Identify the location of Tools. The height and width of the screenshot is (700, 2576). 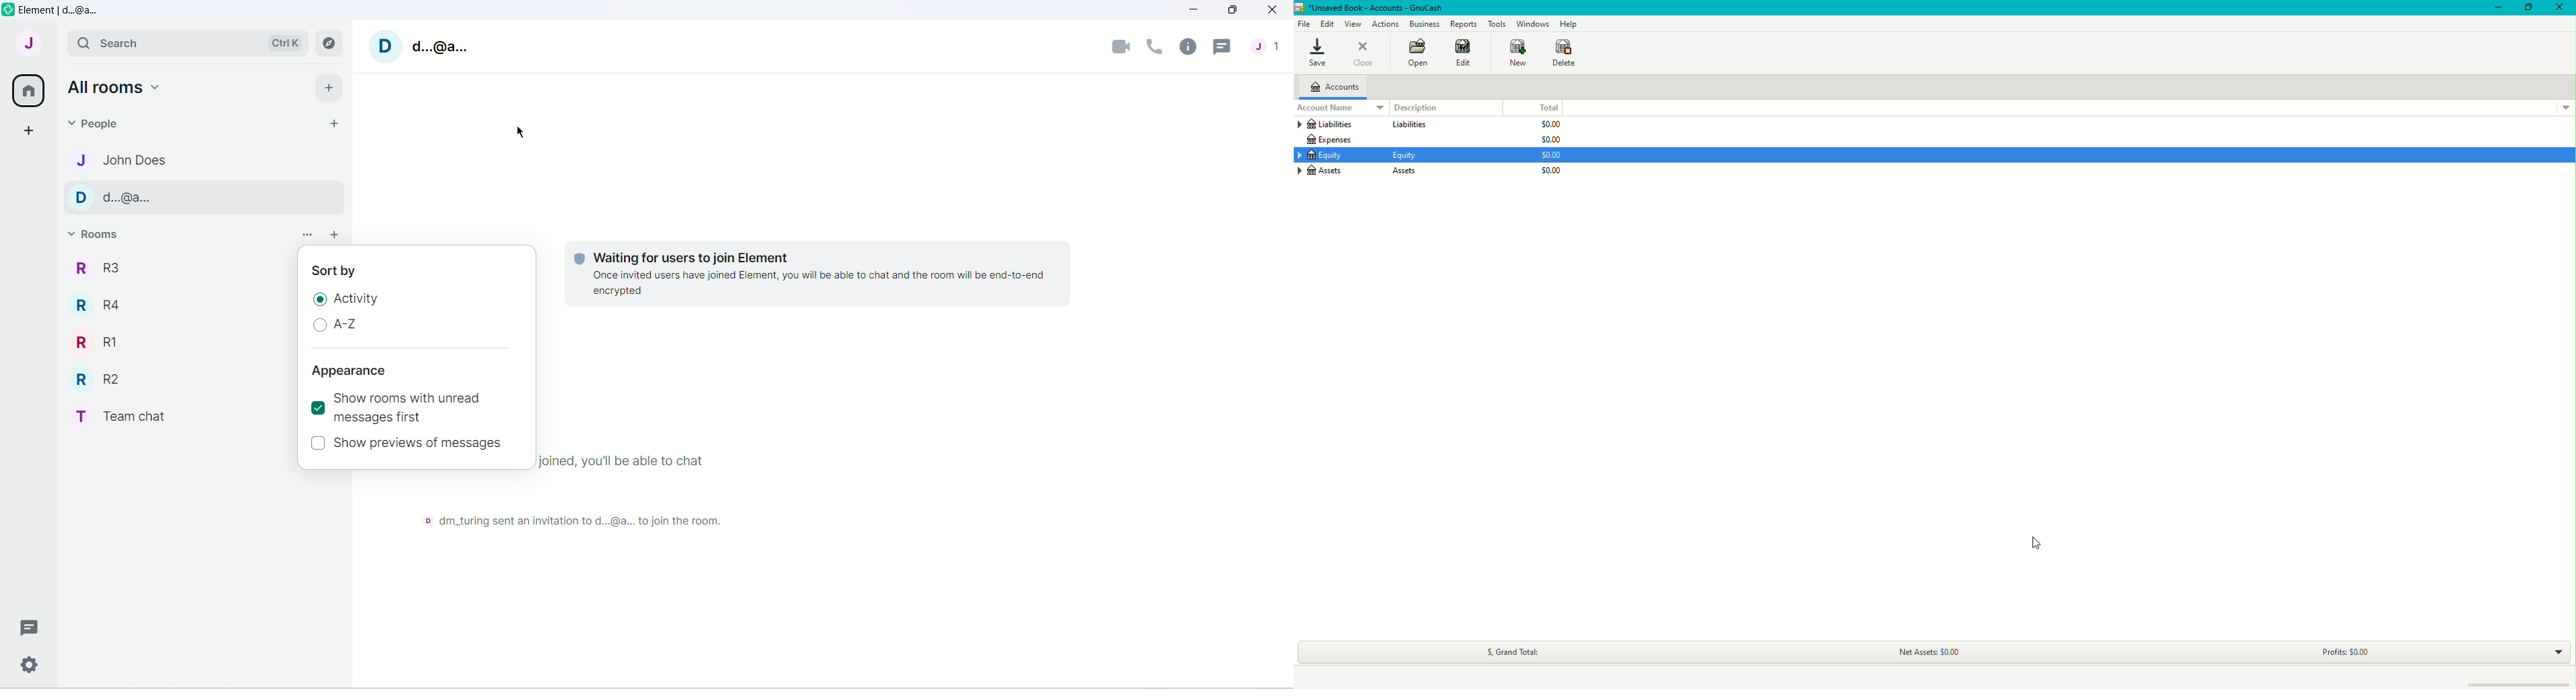
(1496, 21).